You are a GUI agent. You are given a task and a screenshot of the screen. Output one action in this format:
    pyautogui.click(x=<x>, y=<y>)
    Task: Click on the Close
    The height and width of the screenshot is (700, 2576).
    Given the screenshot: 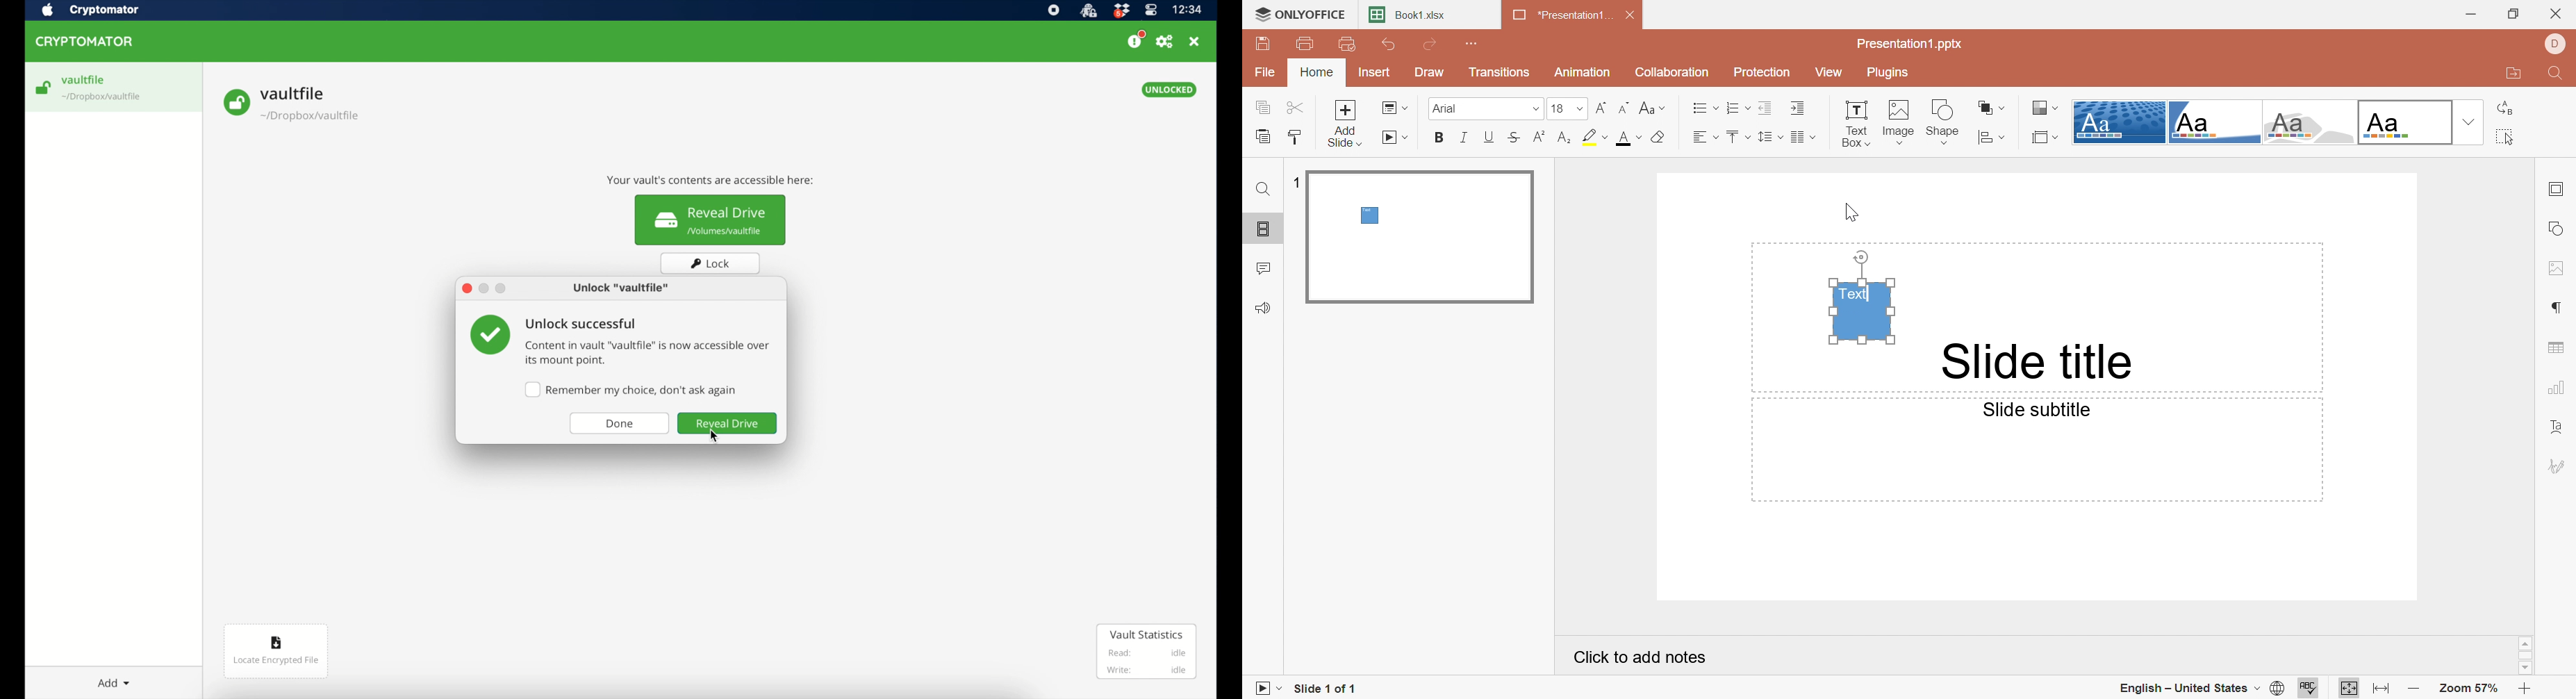 What is the action you would take?
    pyautogui.click(x=2558, y=15)
    